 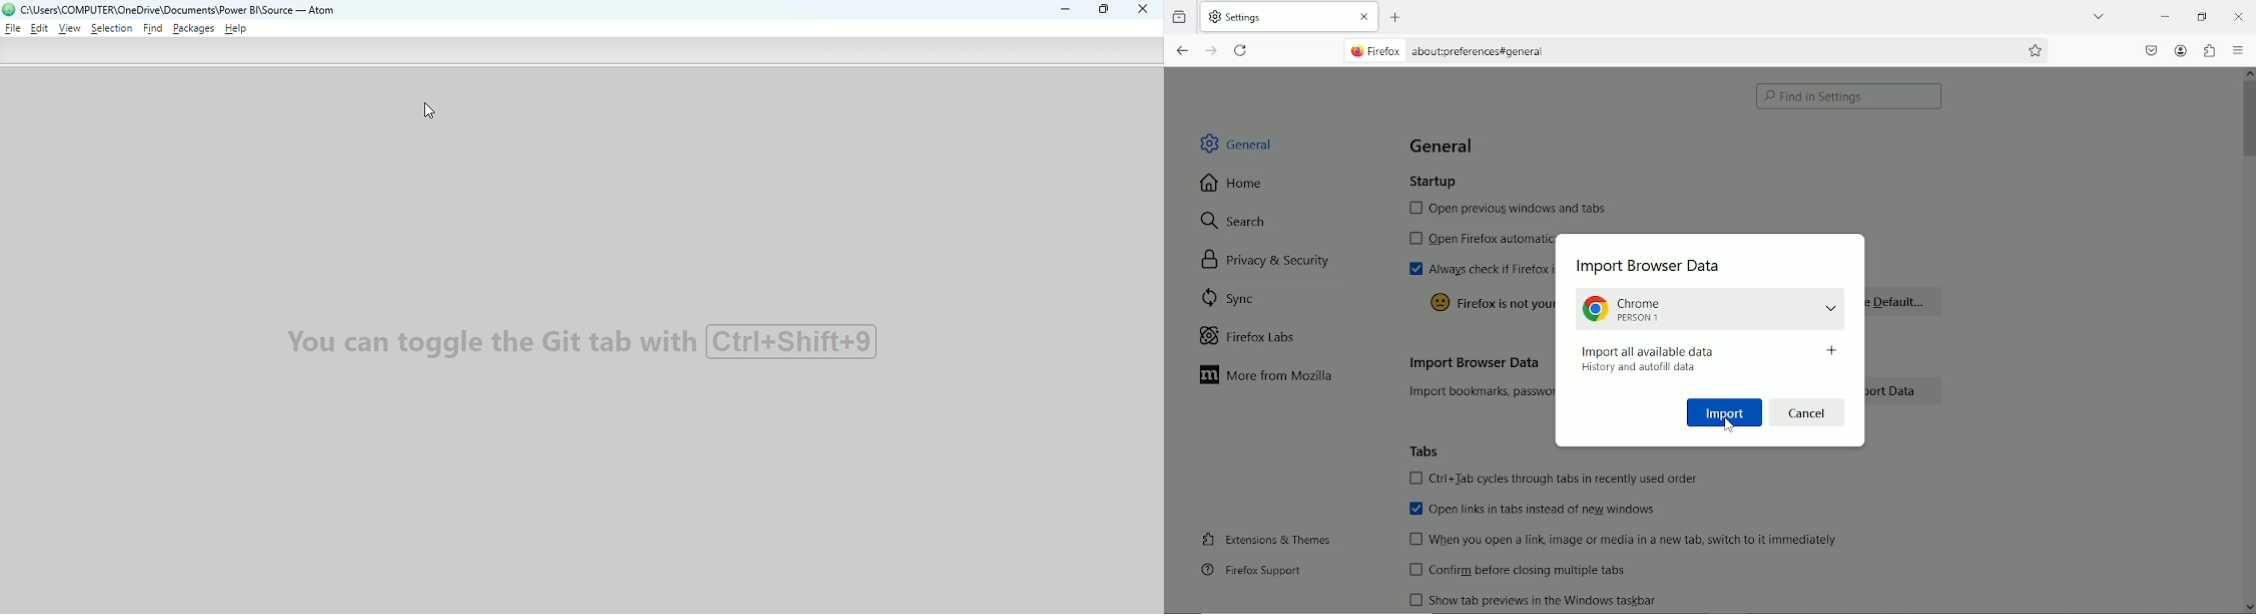 I want to click on Current tab, so click(x=1288, y=17).